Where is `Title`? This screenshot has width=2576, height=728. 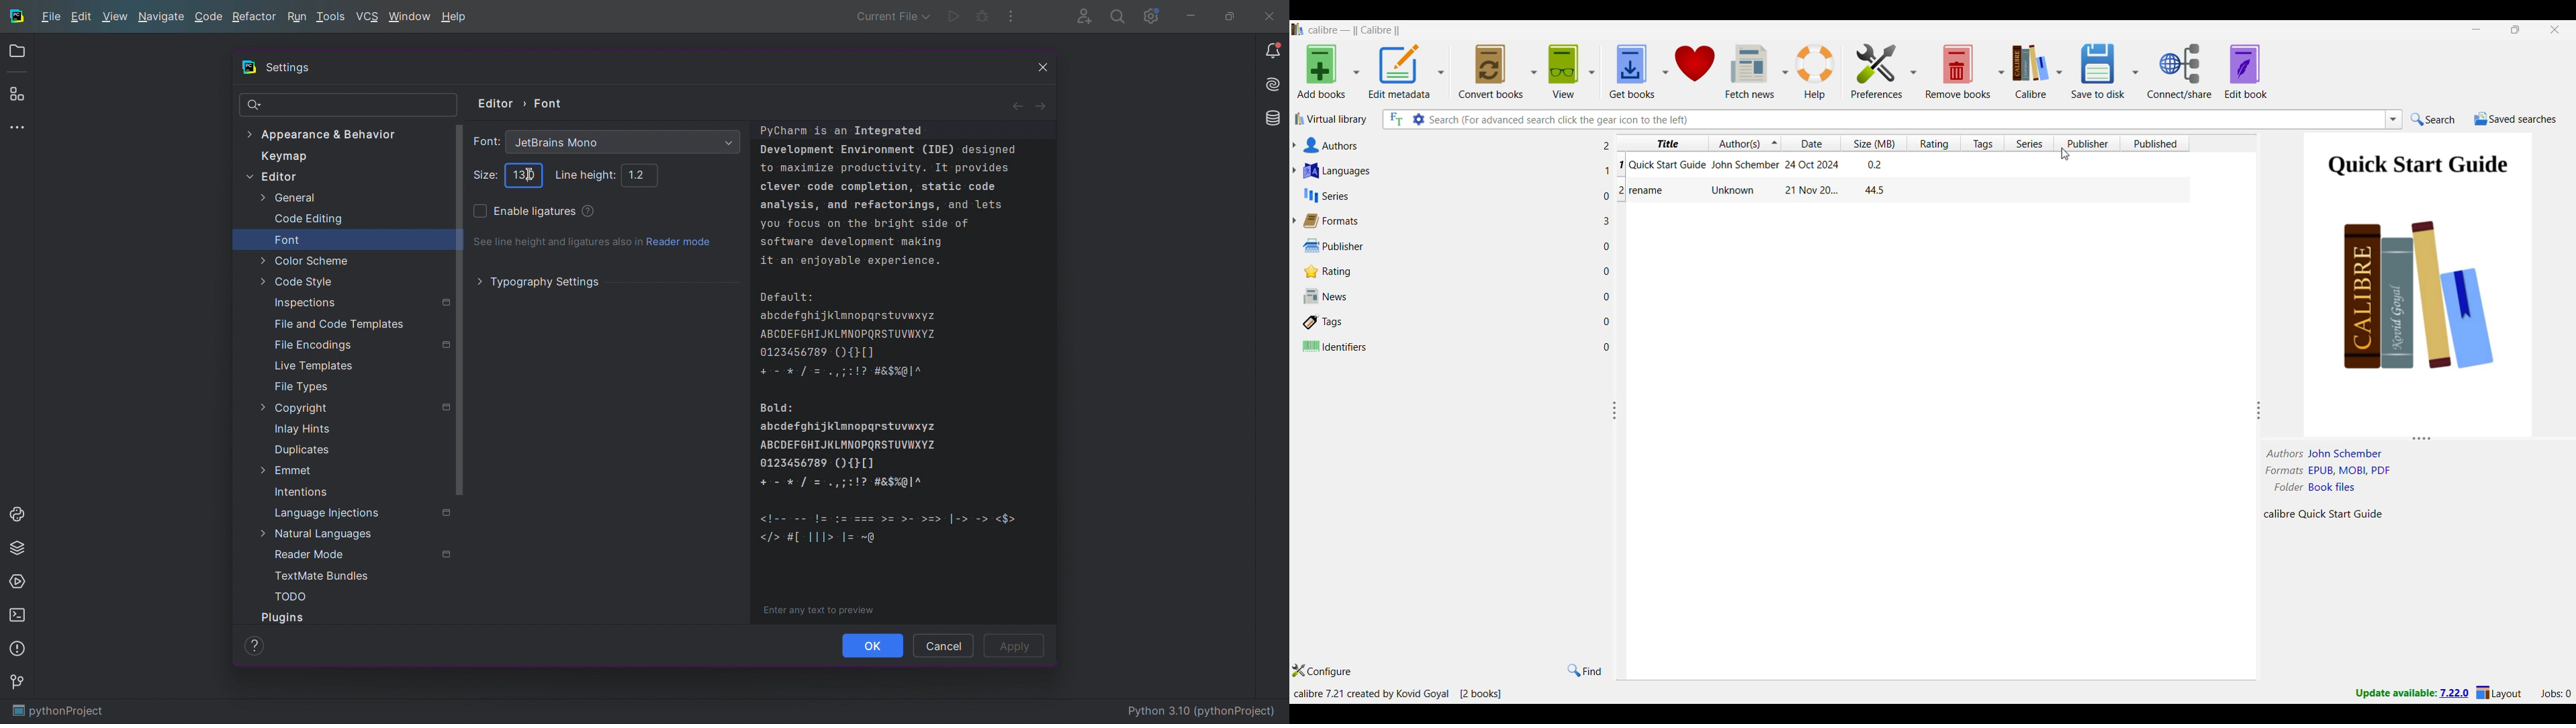 Title is located at coordinates (1667, 164).